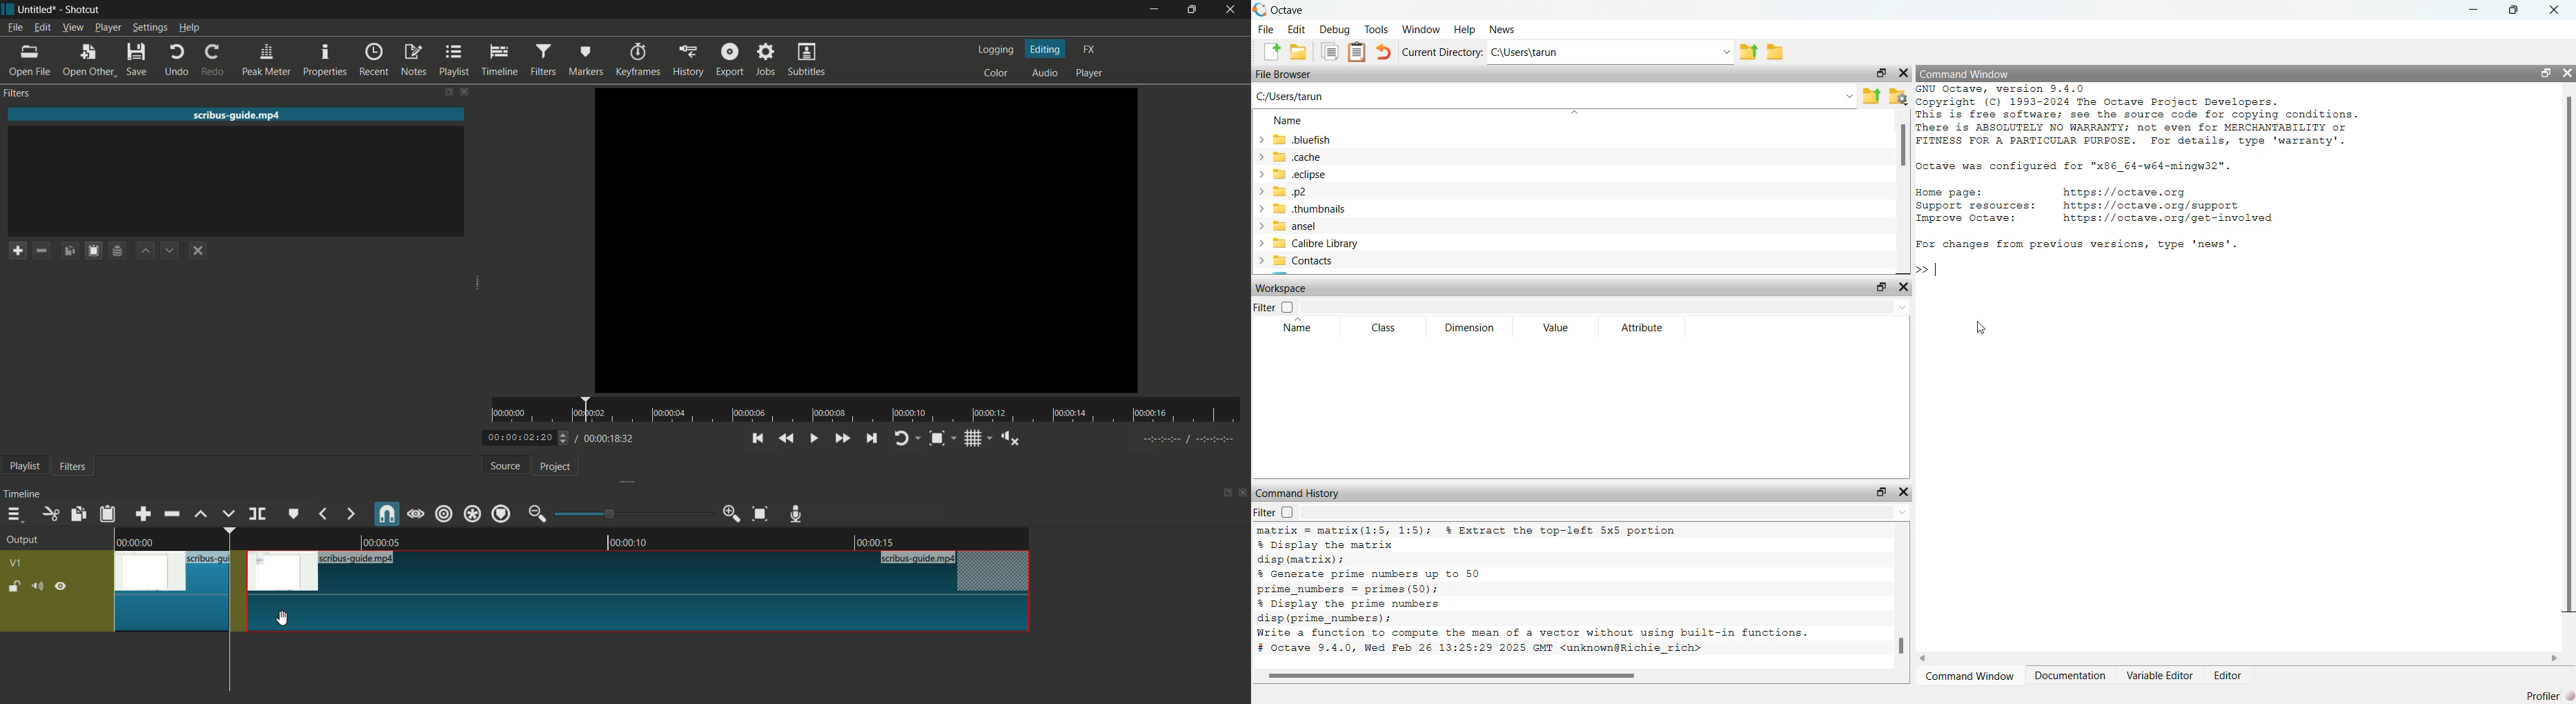 The width and height of the screenshot is (2576, 728). What do you see at coordinates (37, 8) in the screenshot?
I see `project name` at bounding box center [37, 8].